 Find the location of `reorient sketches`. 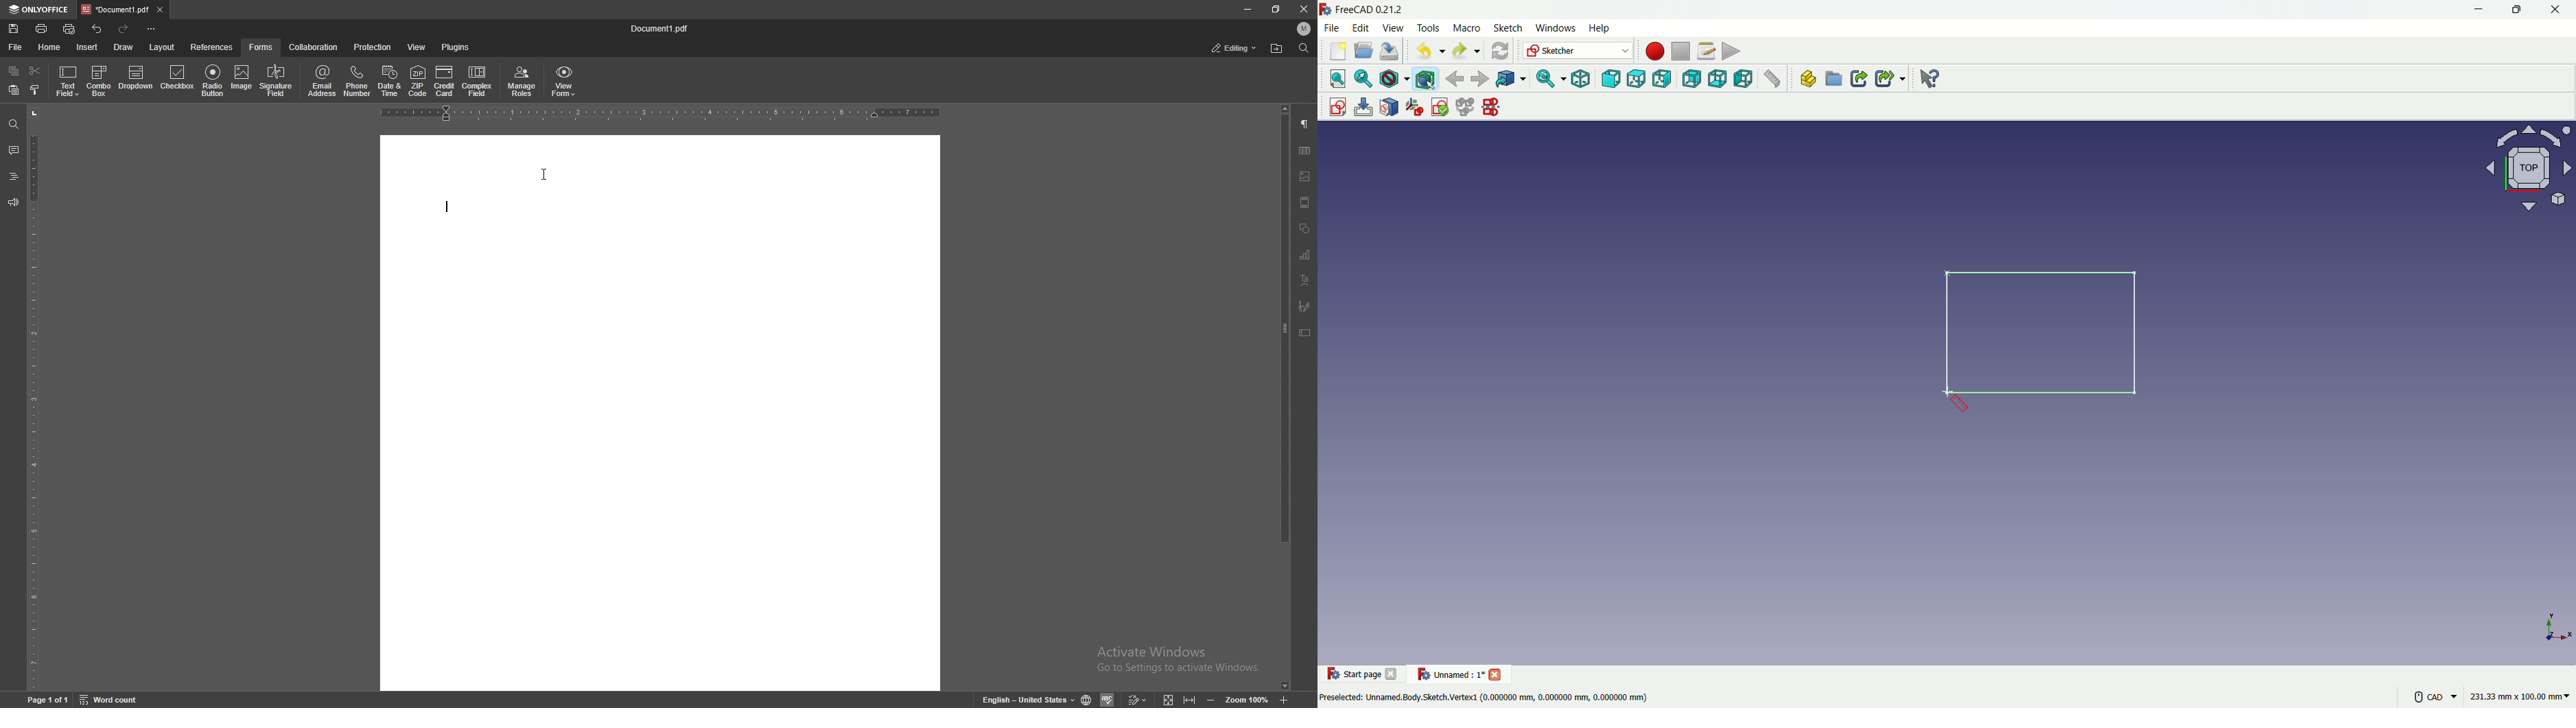

reorient sketches is located at coordinates (1417, 108).